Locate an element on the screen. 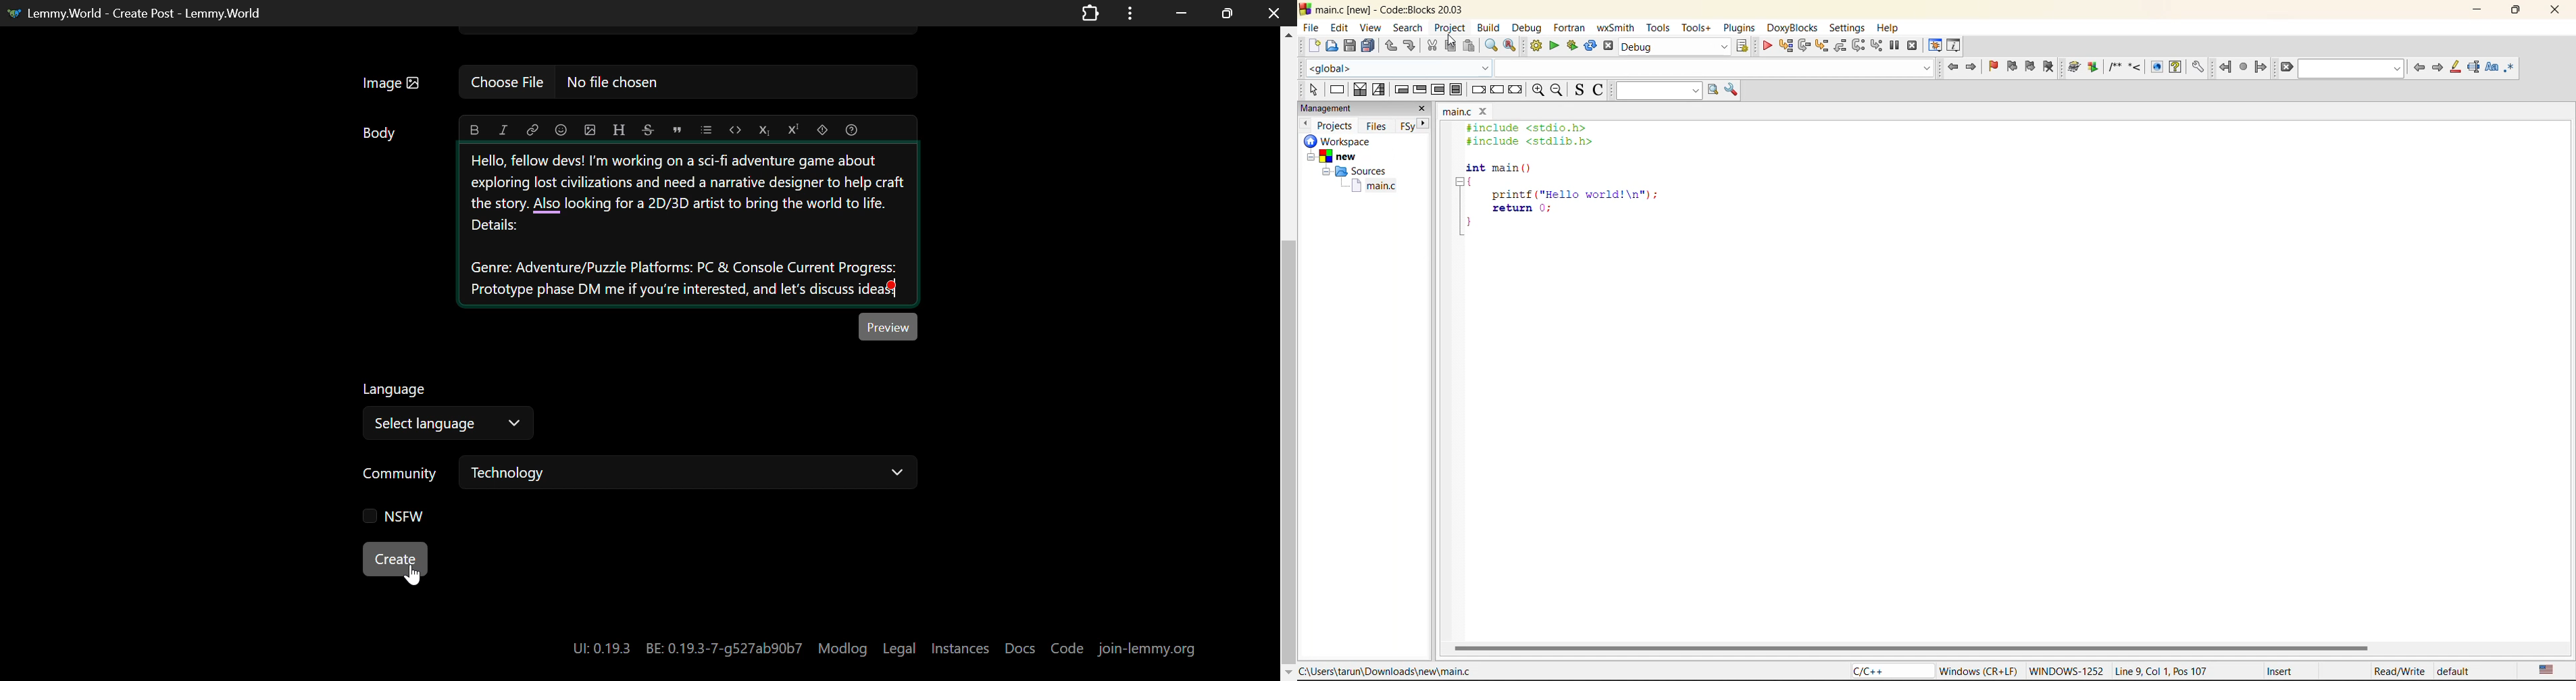 Image resolution: width=2576 pixels, height=700 pixels. text to find is located at coordinates (2353, 69).